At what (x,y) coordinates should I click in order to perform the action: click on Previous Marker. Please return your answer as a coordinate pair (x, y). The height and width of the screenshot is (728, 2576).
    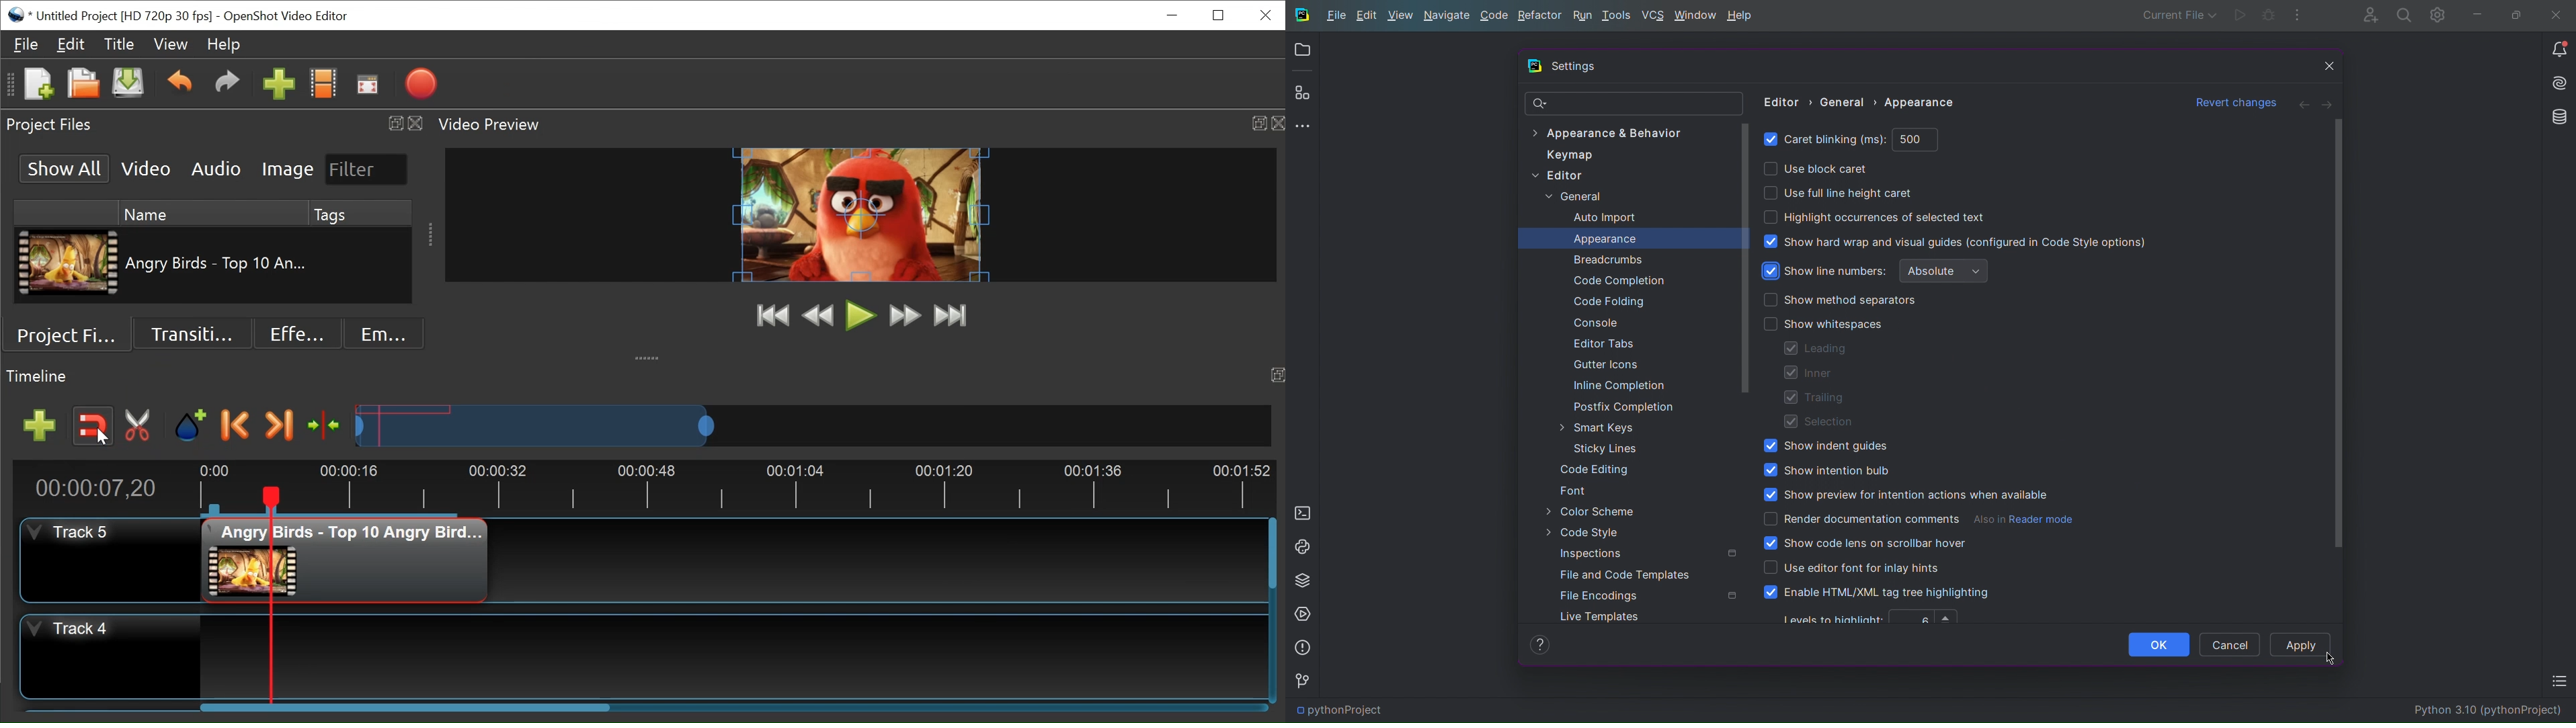
    Looking at the image, I should click on (238, 426).